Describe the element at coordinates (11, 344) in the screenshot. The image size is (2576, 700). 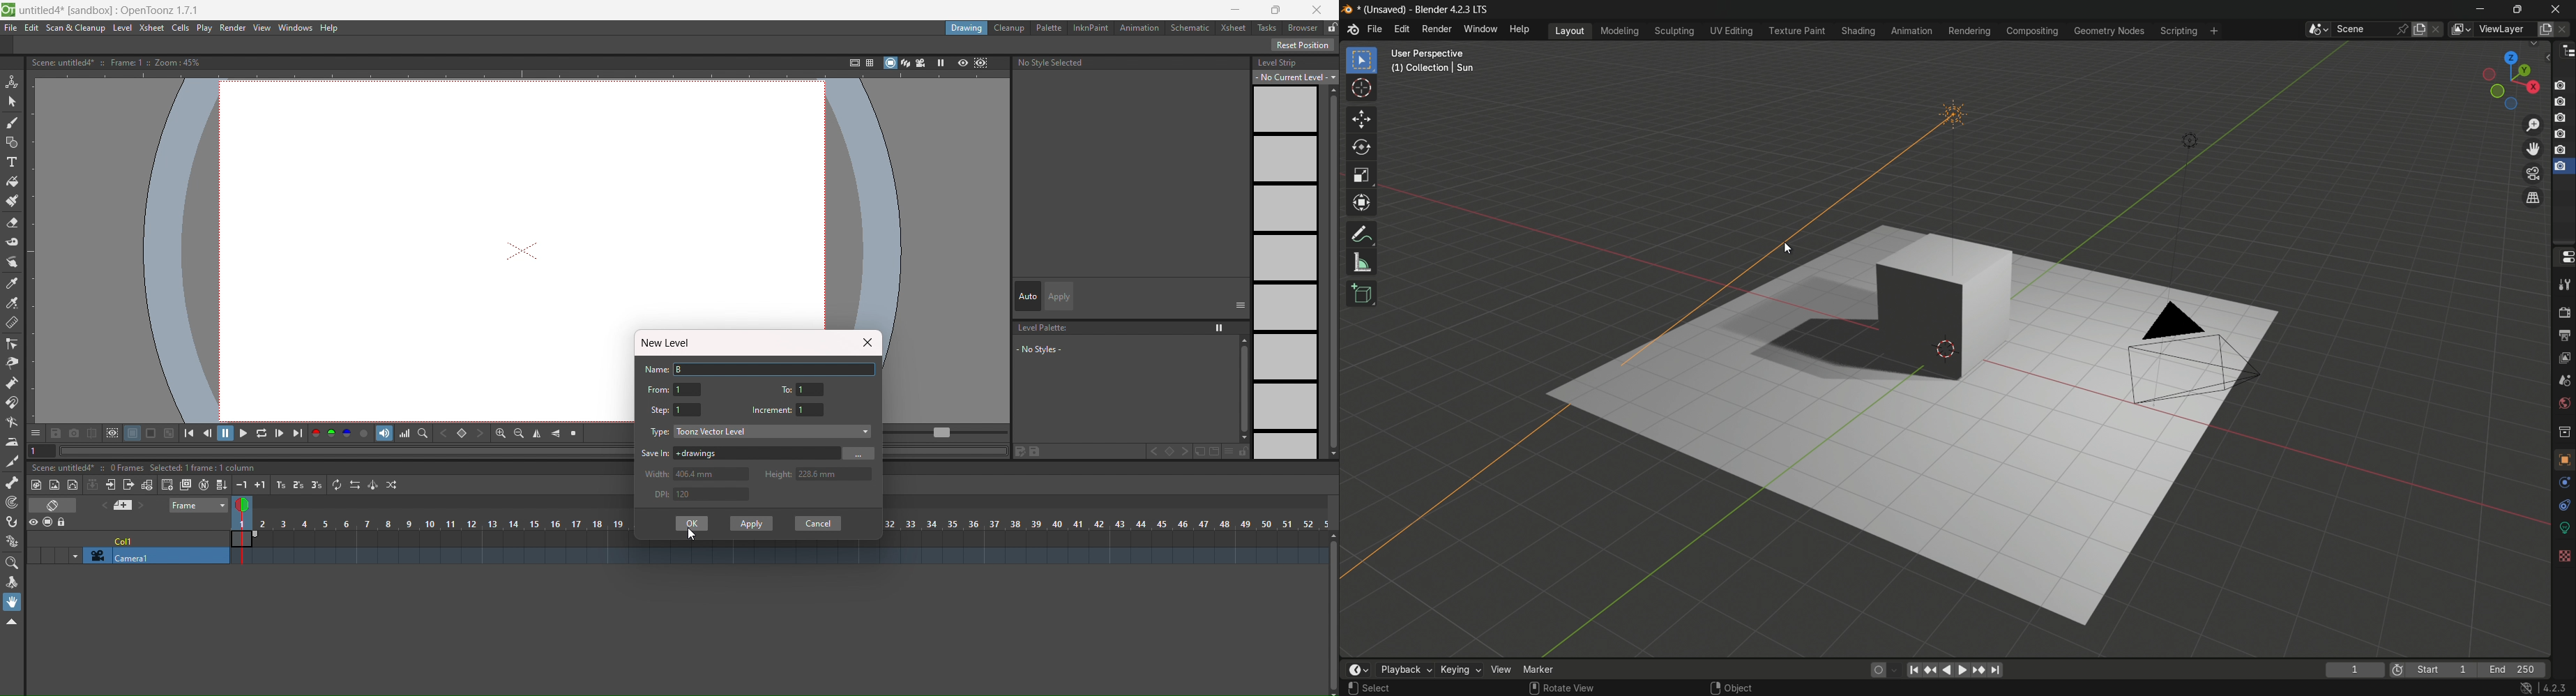
I see `control point editor tool` at that location.